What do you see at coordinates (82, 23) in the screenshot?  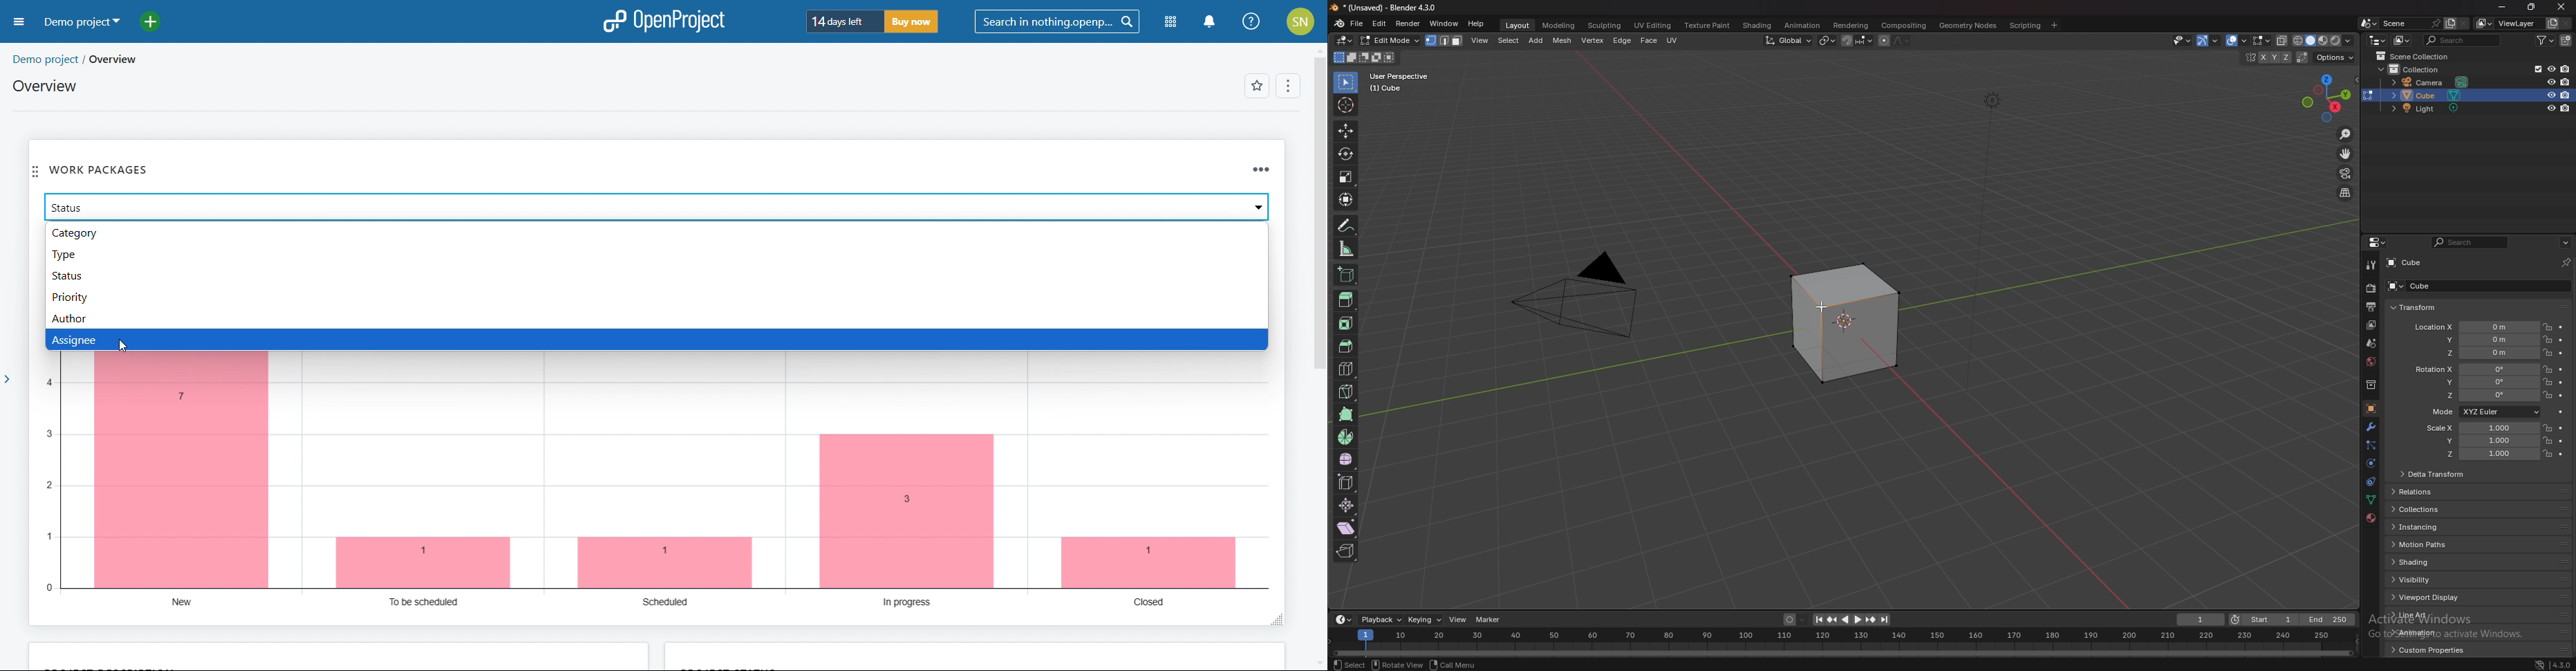 I see `demo project selected` at bounding box center [82, 23].